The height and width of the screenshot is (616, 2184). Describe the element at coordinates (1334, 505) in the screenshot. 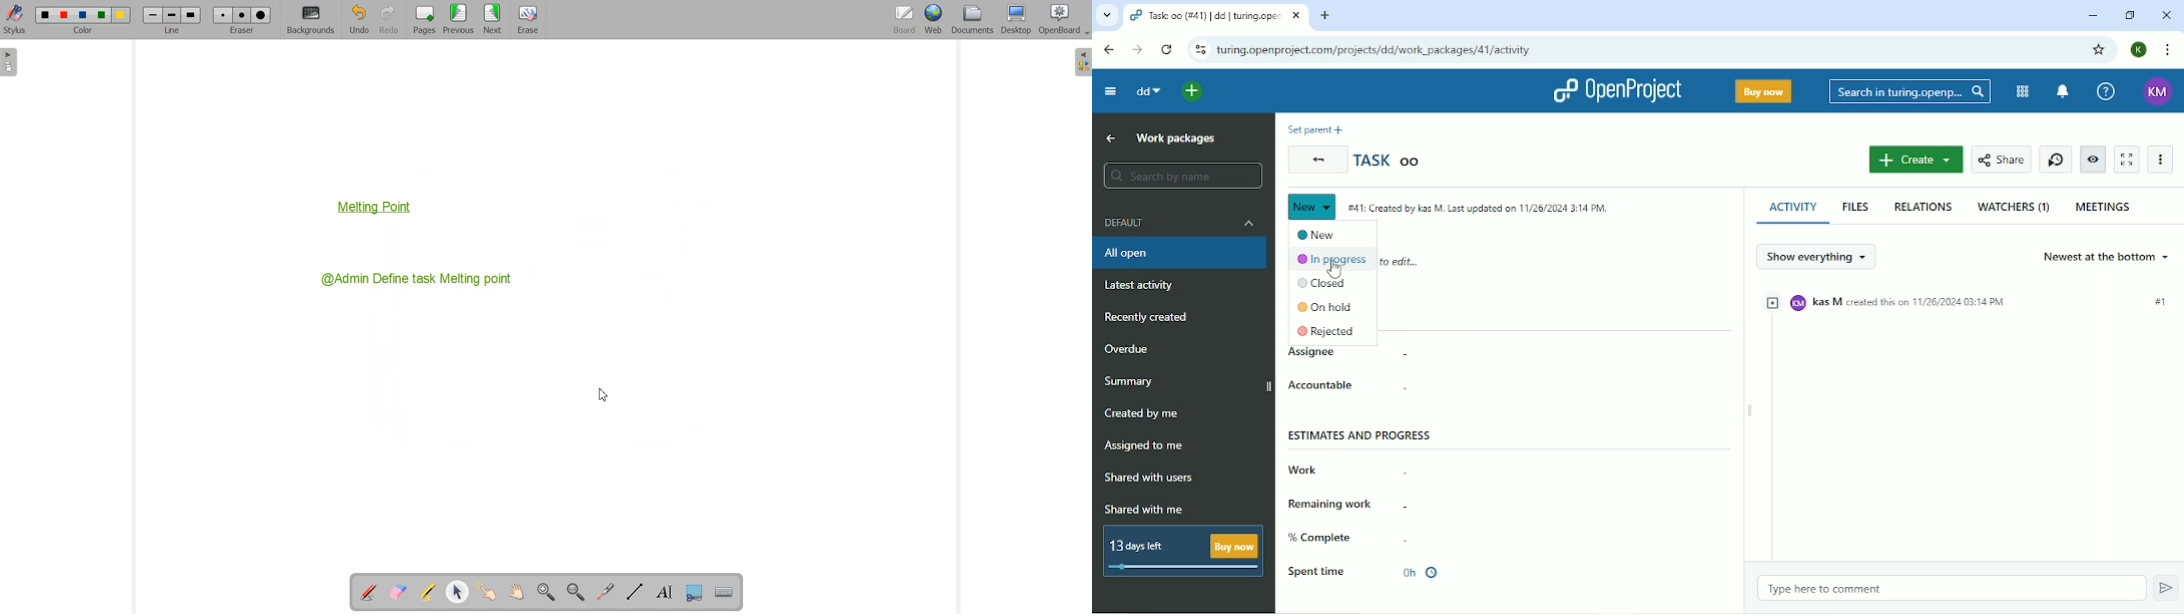

I see `Remaining work` at that location.